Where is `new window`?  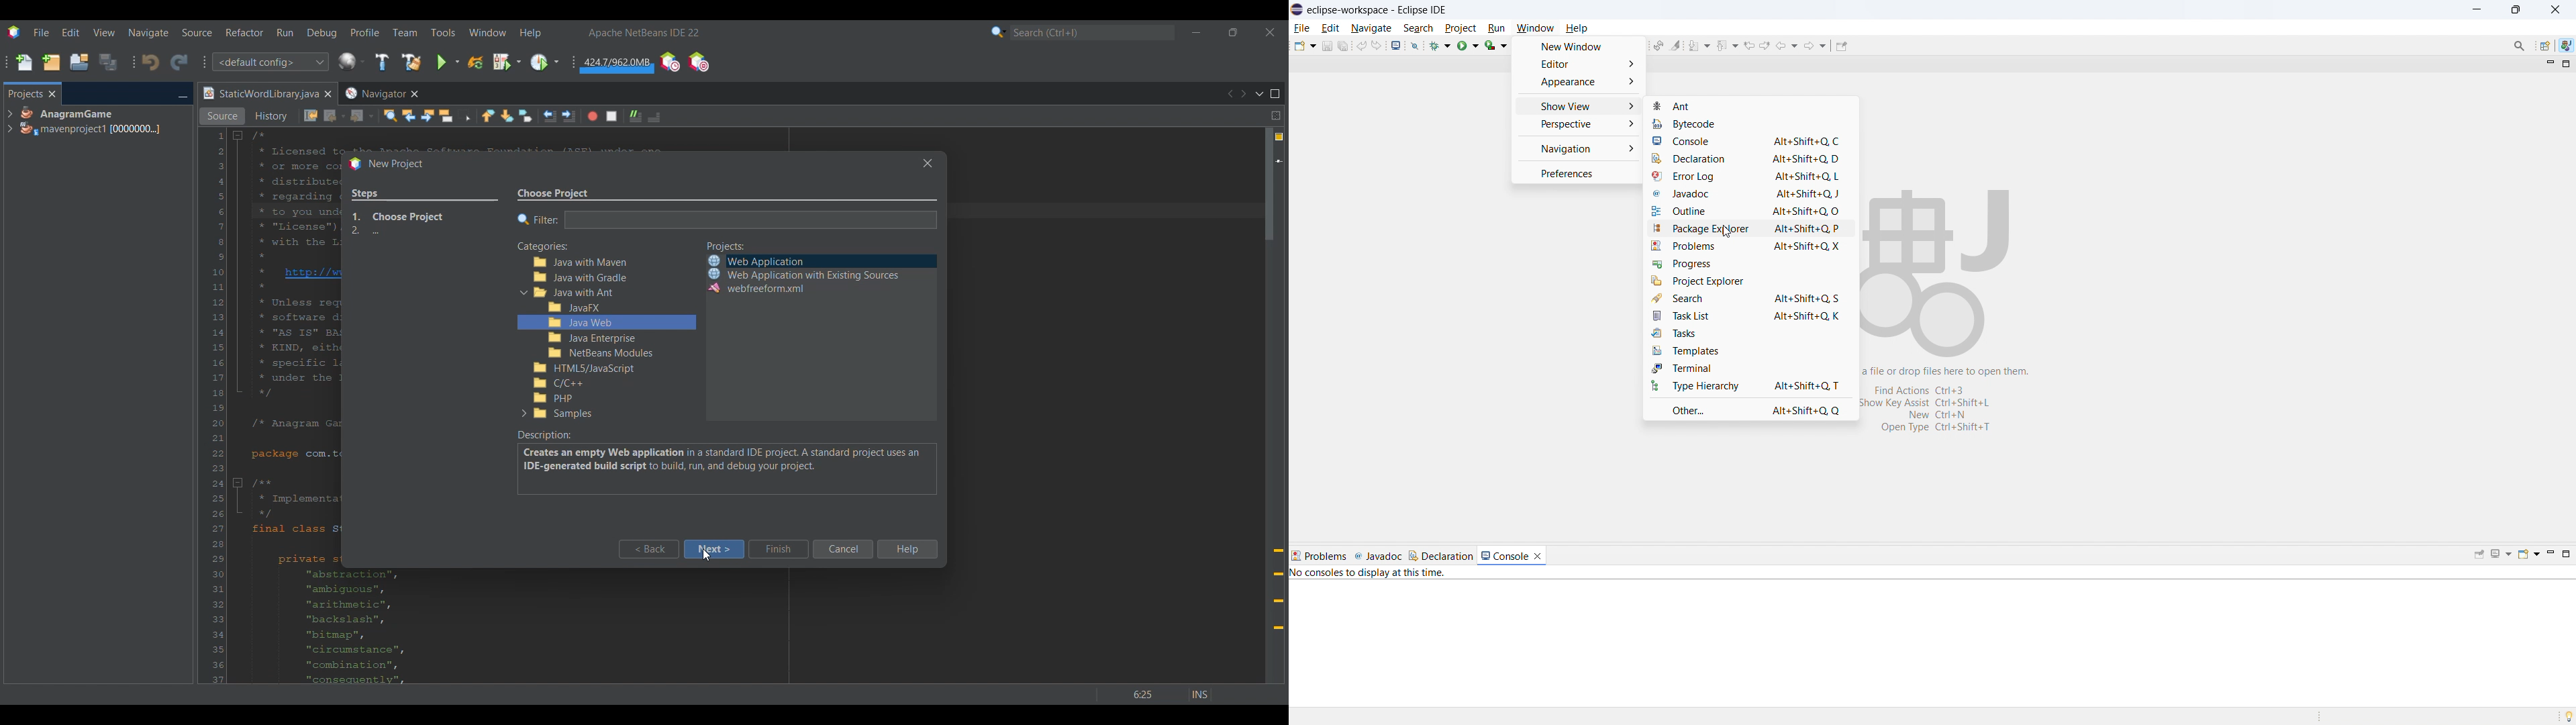 new window is located at coordinates (1579, 46).